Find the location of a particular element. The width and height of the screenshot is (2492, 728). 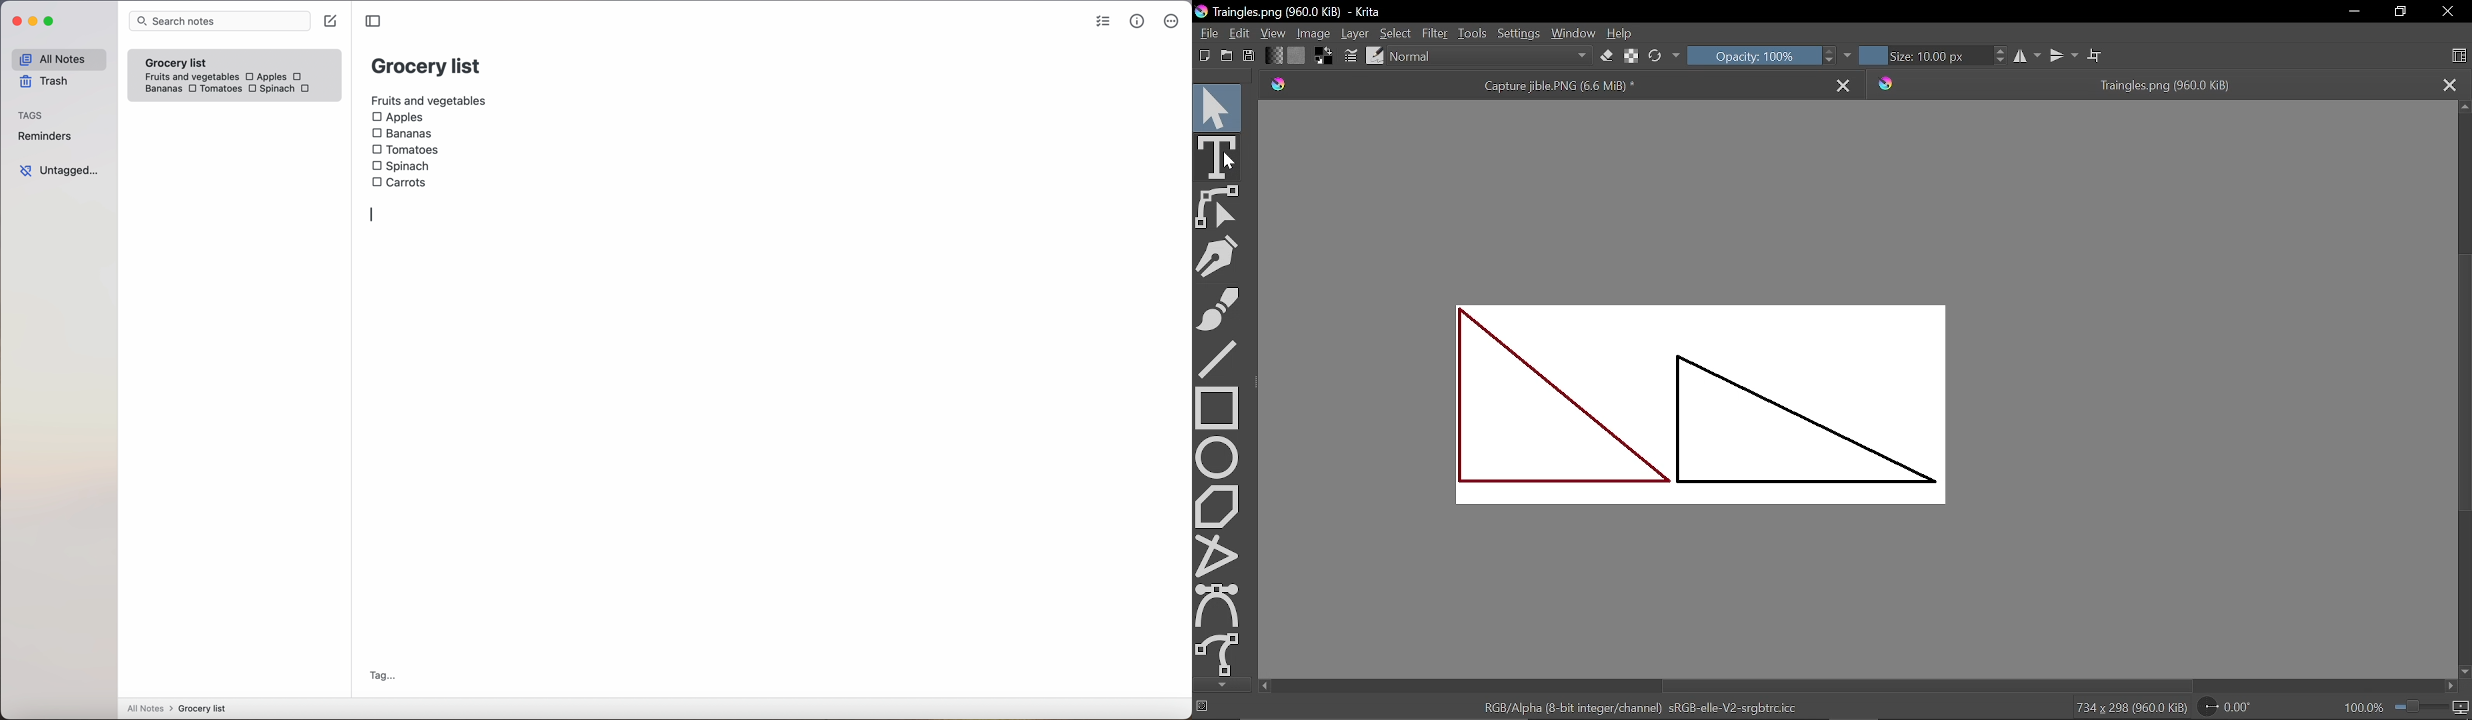

734 * 298 (960.0 Kib) is located at coordinates (2131, 709).